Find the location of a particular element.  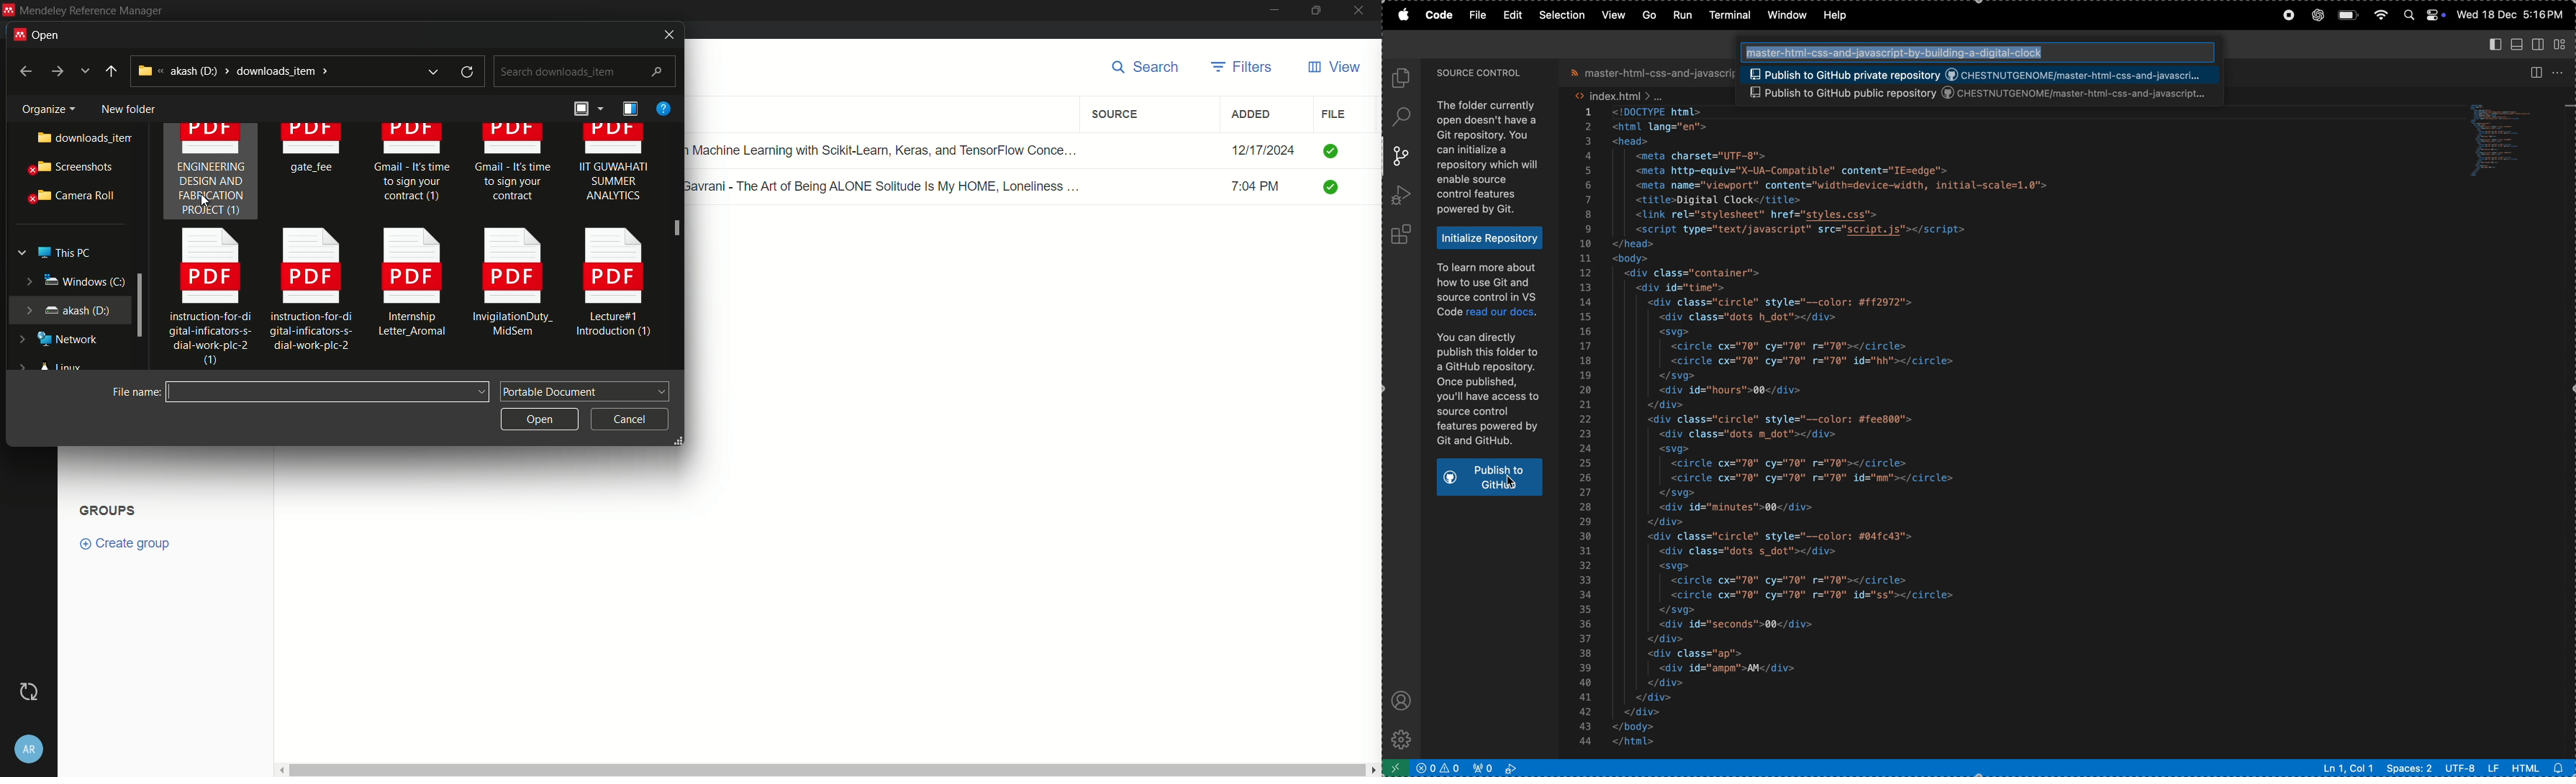

<link rel="stylesheet" href="styles.css"> is located at coordinates (1764, 215).